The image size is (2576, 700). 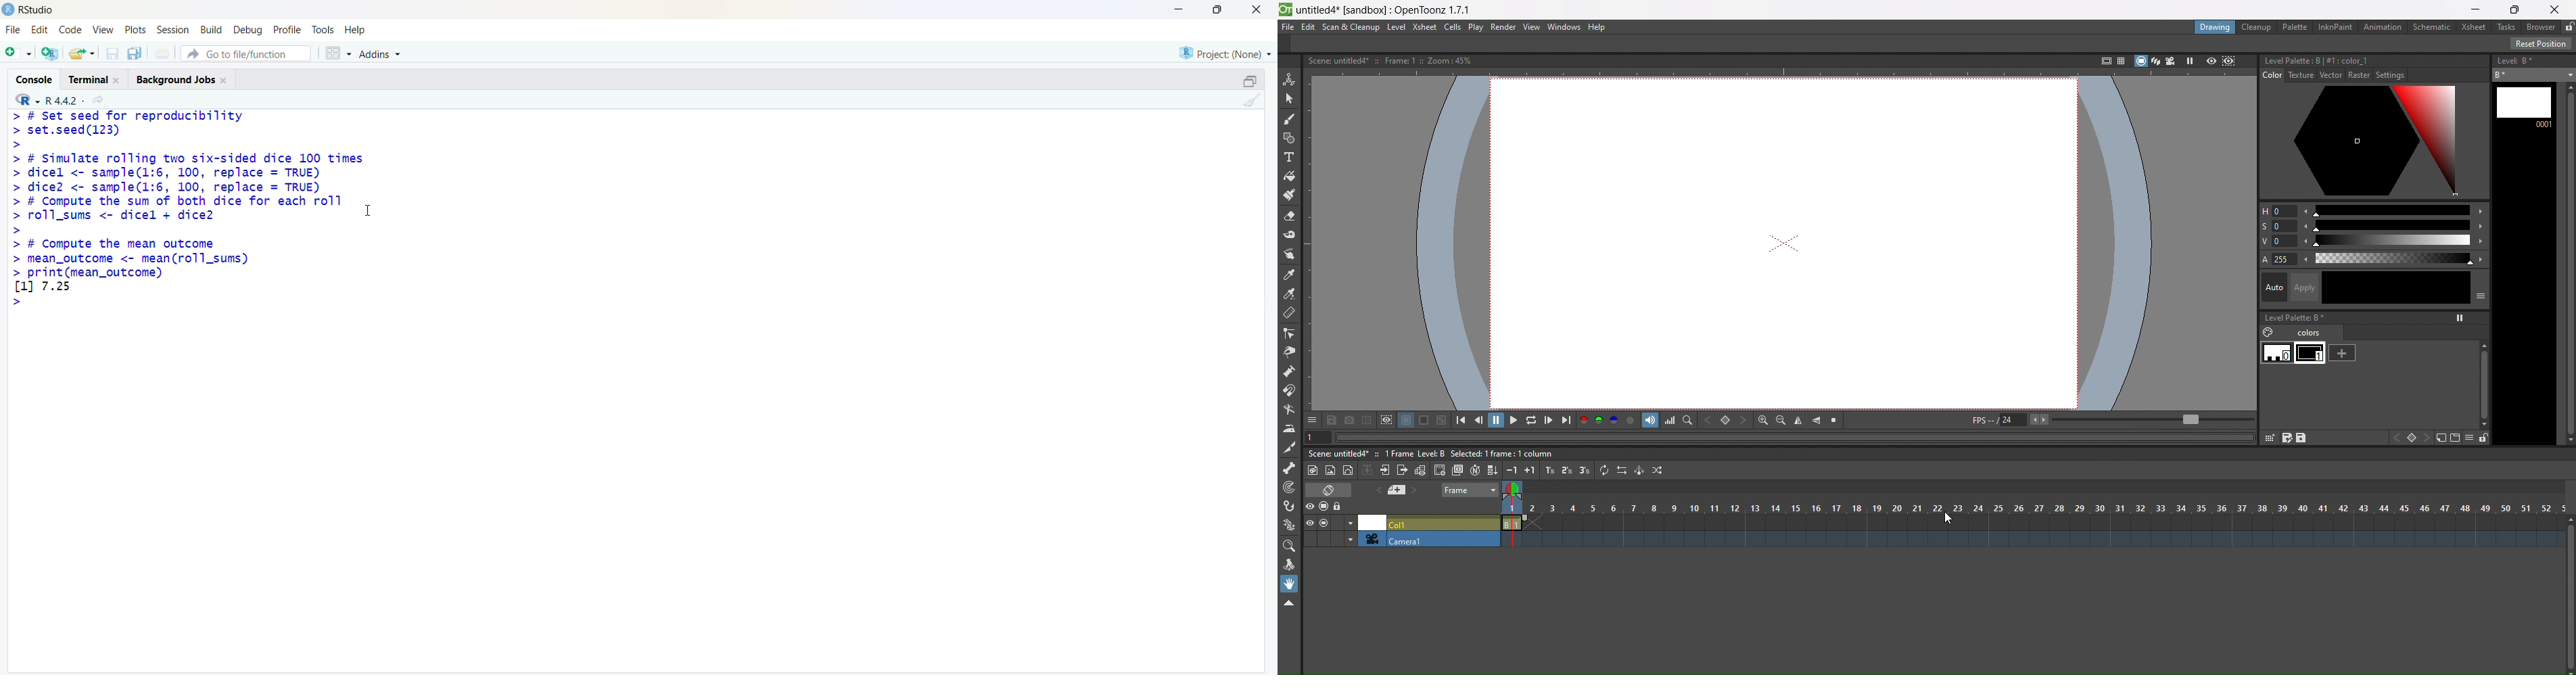 What do you see at coordinates (2376, 59) in the screenshot?
I see `style selected` at bounding box center [2376, 59].